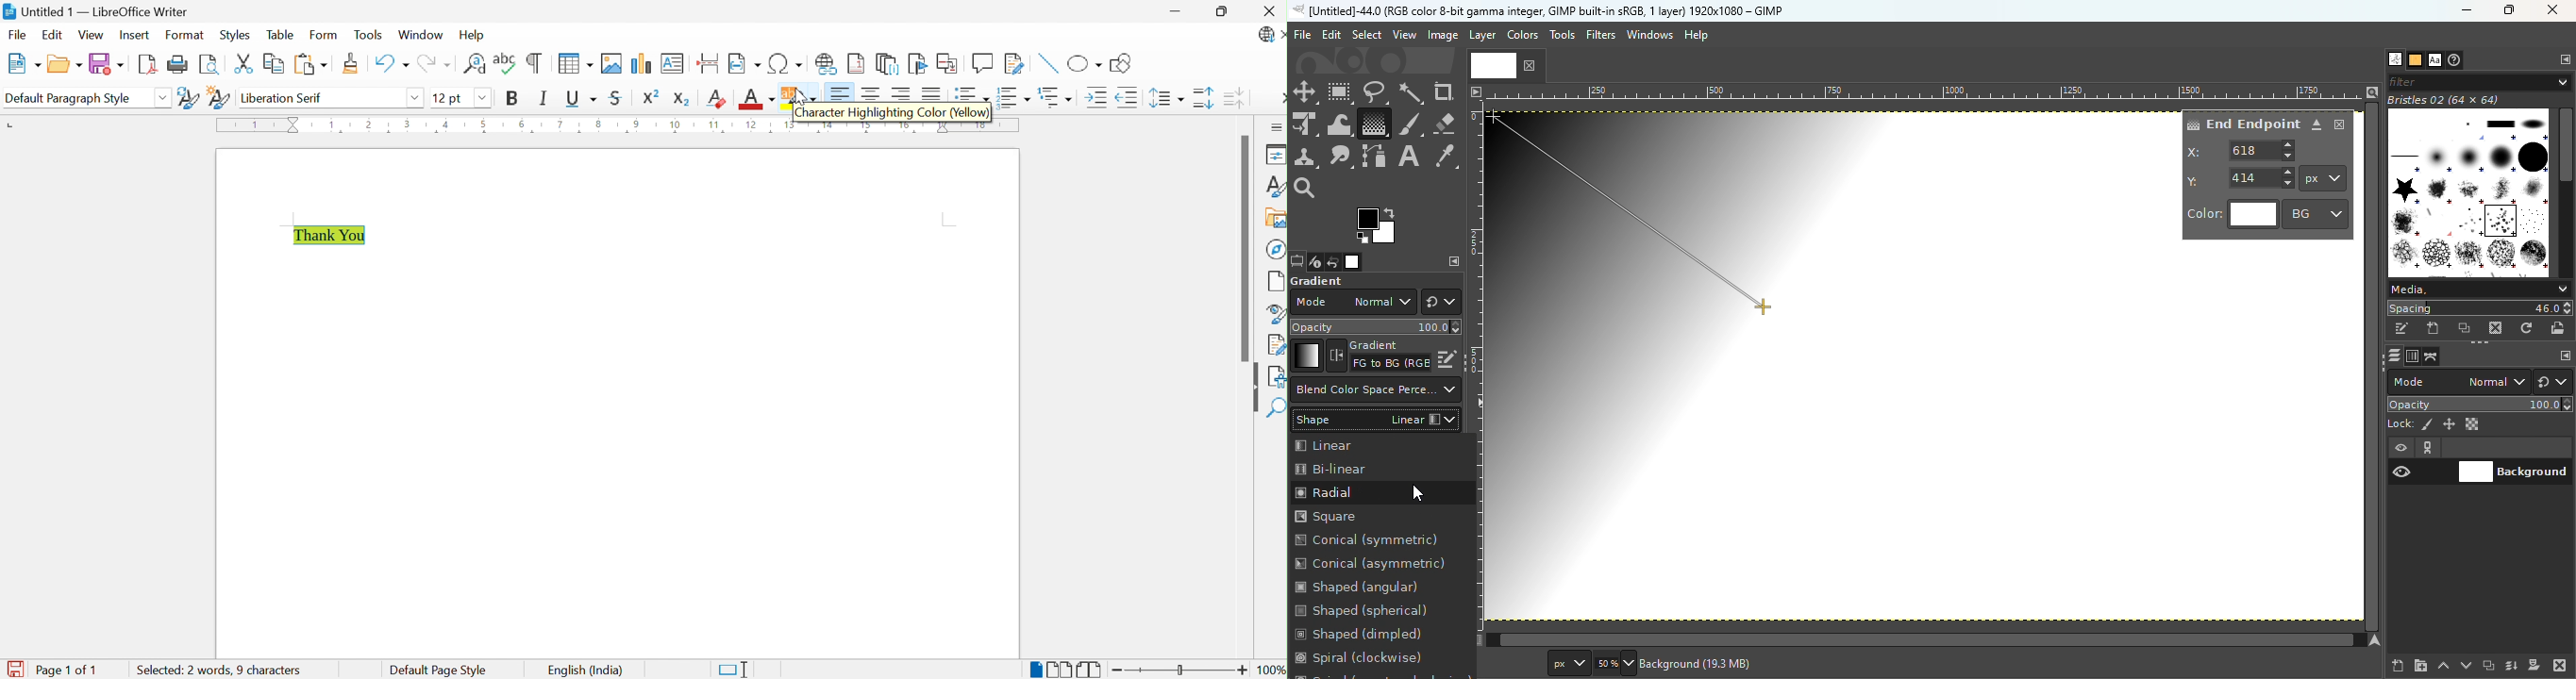 This screenshot has height=700, width=2576. I want to click on Edit, so click(53, 36).